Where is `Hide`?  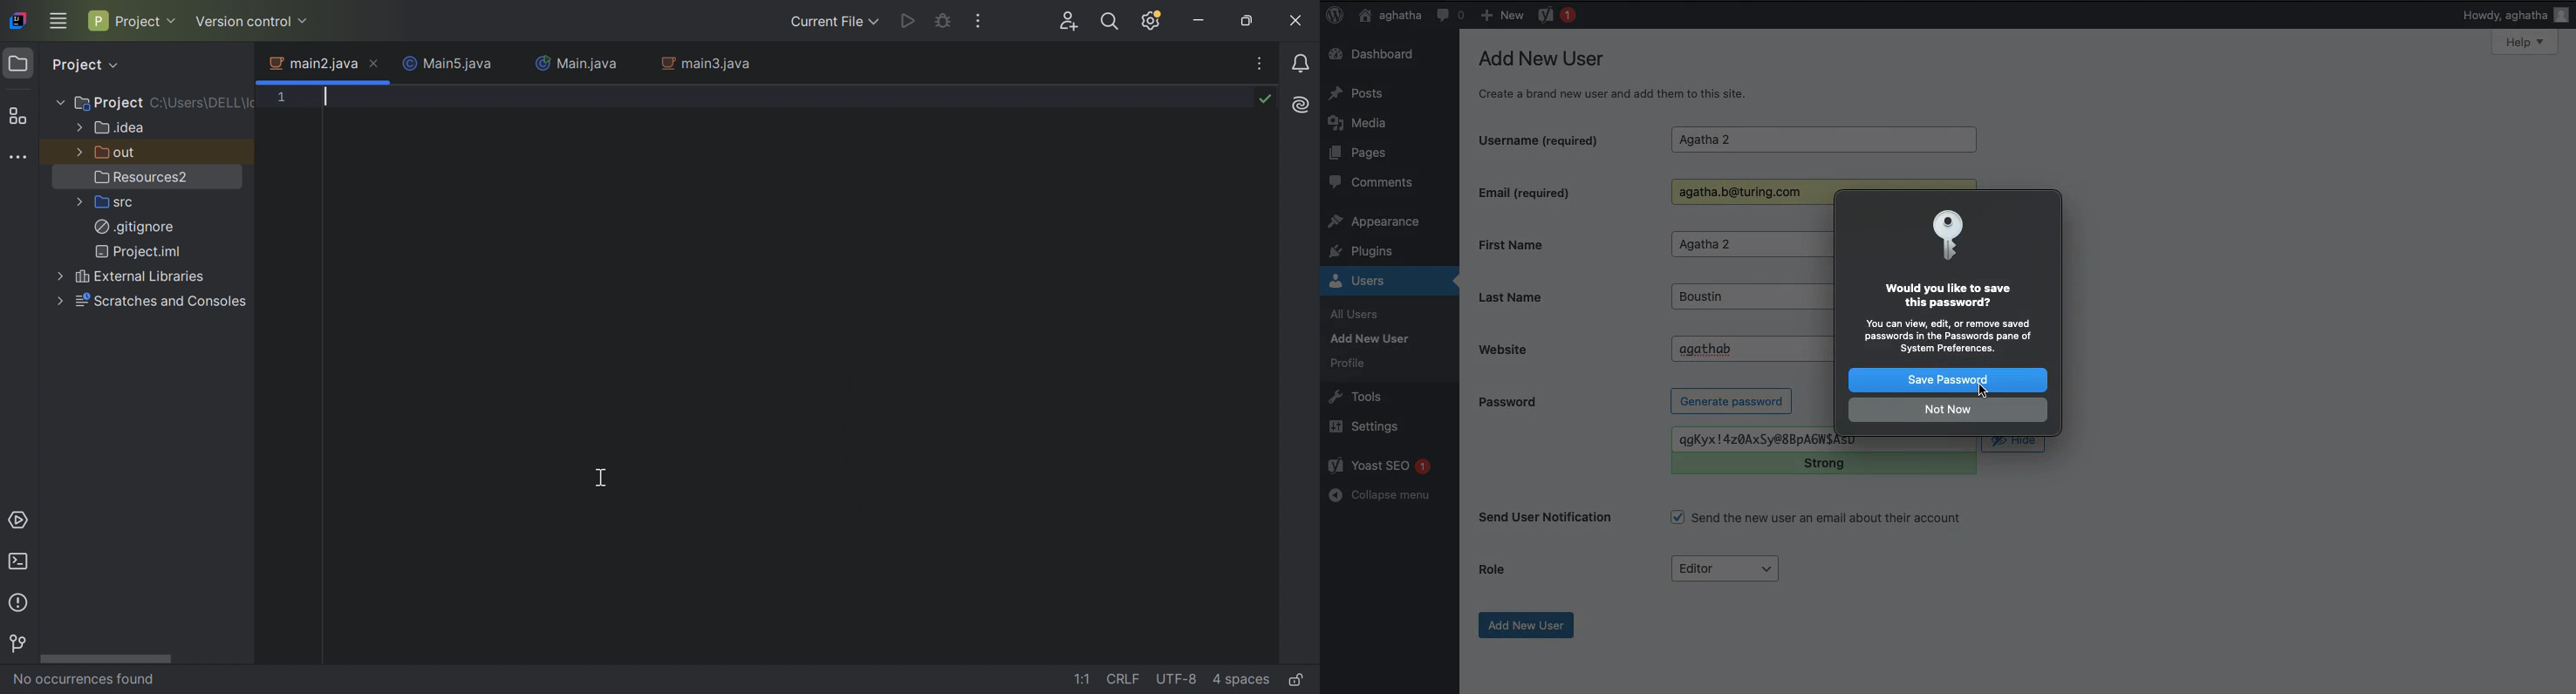
Hide is located at coordinates (2014, 445).